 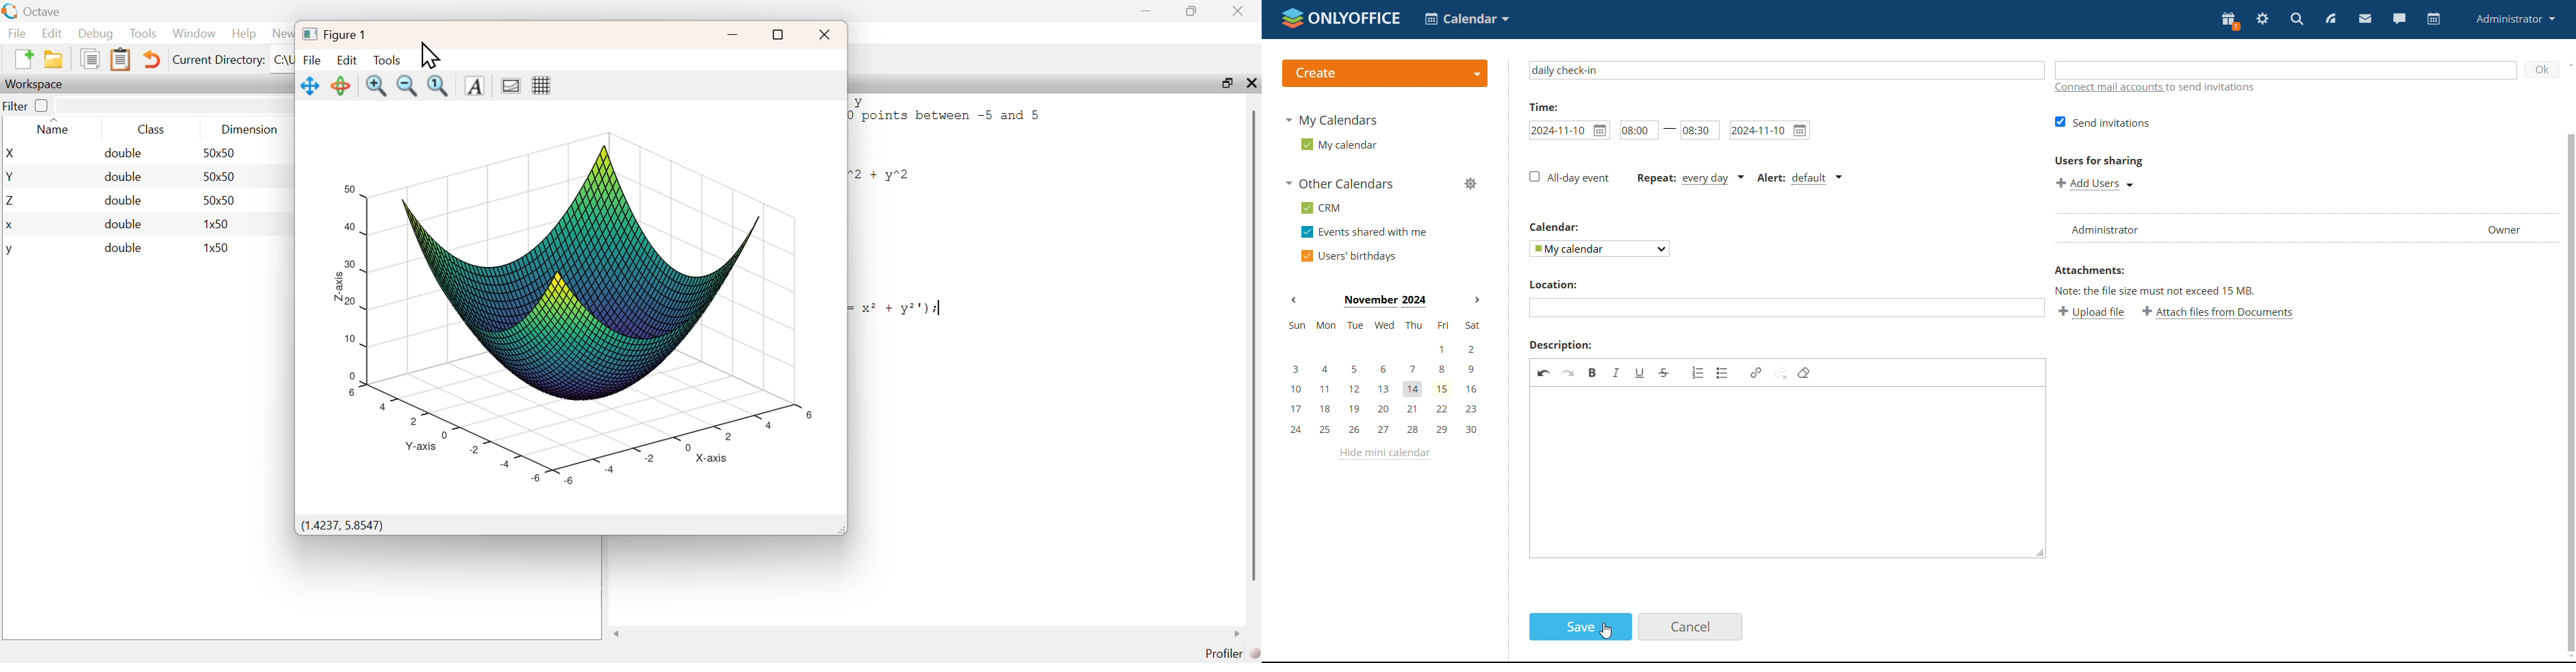 What do you see at coordinates (9, 251) in the screenshot?
I see `y` at bounding box center [9, 251].